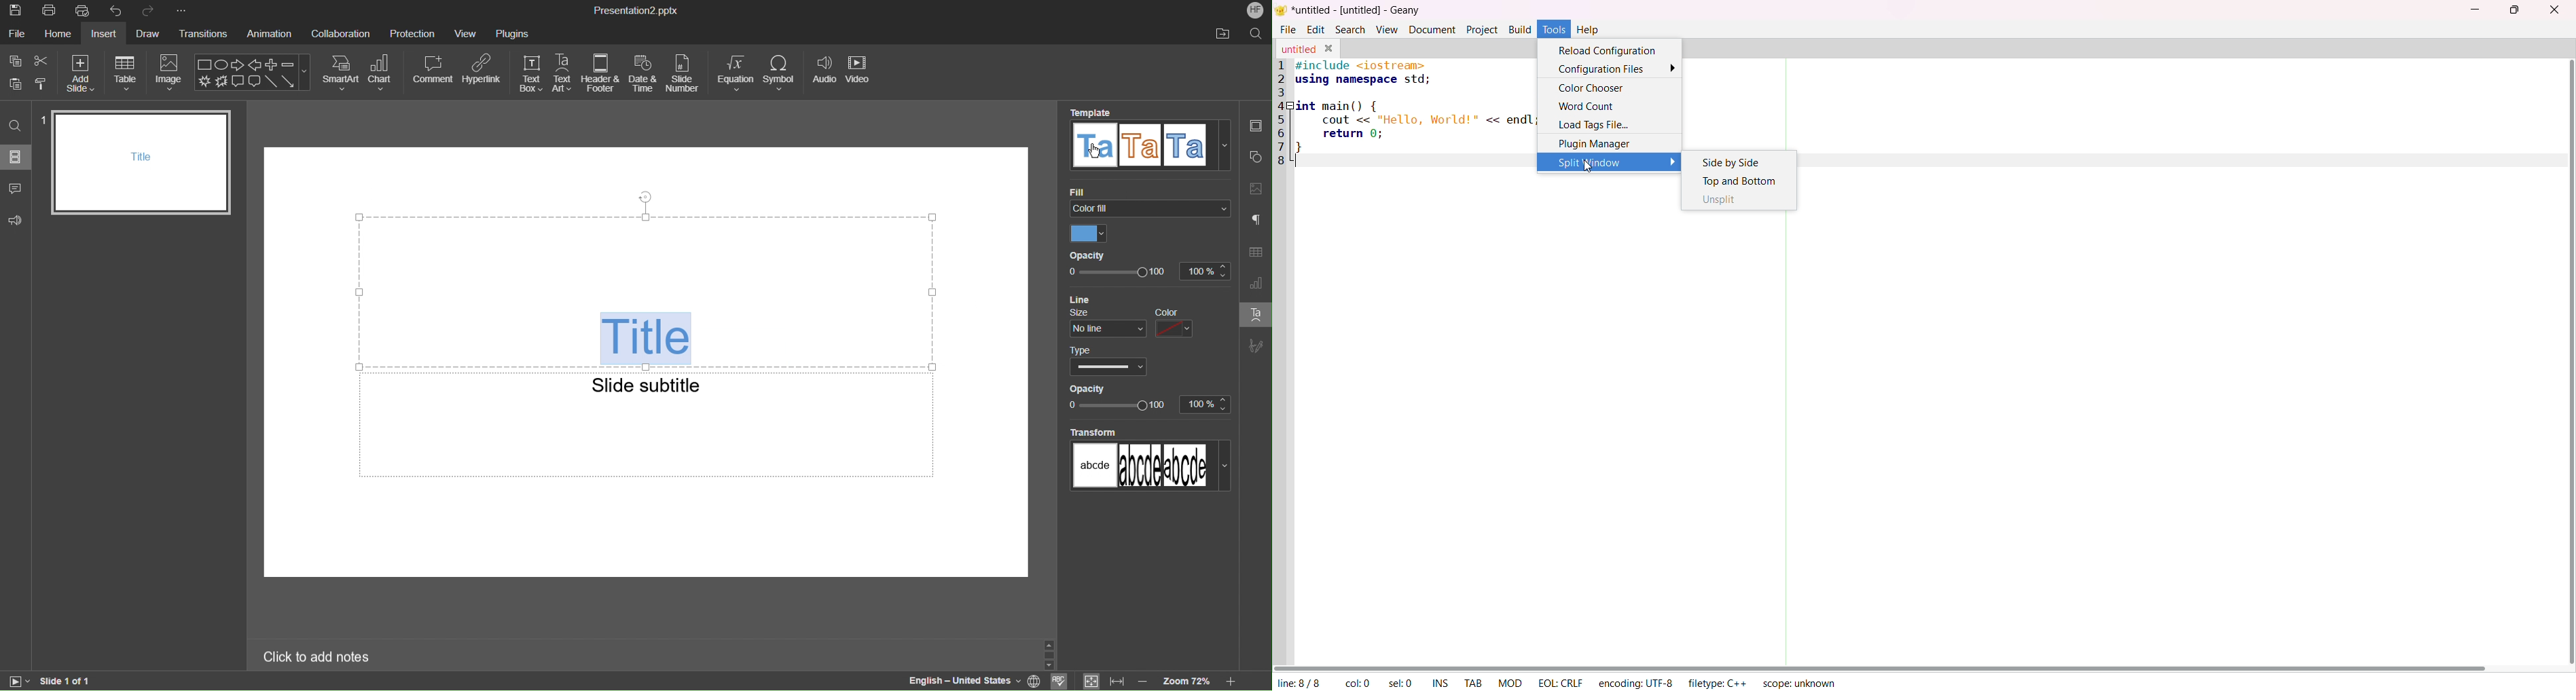 Image resolution: width=2576 pixels, height=700 pixels. I want to click on , so click(1148, 202).